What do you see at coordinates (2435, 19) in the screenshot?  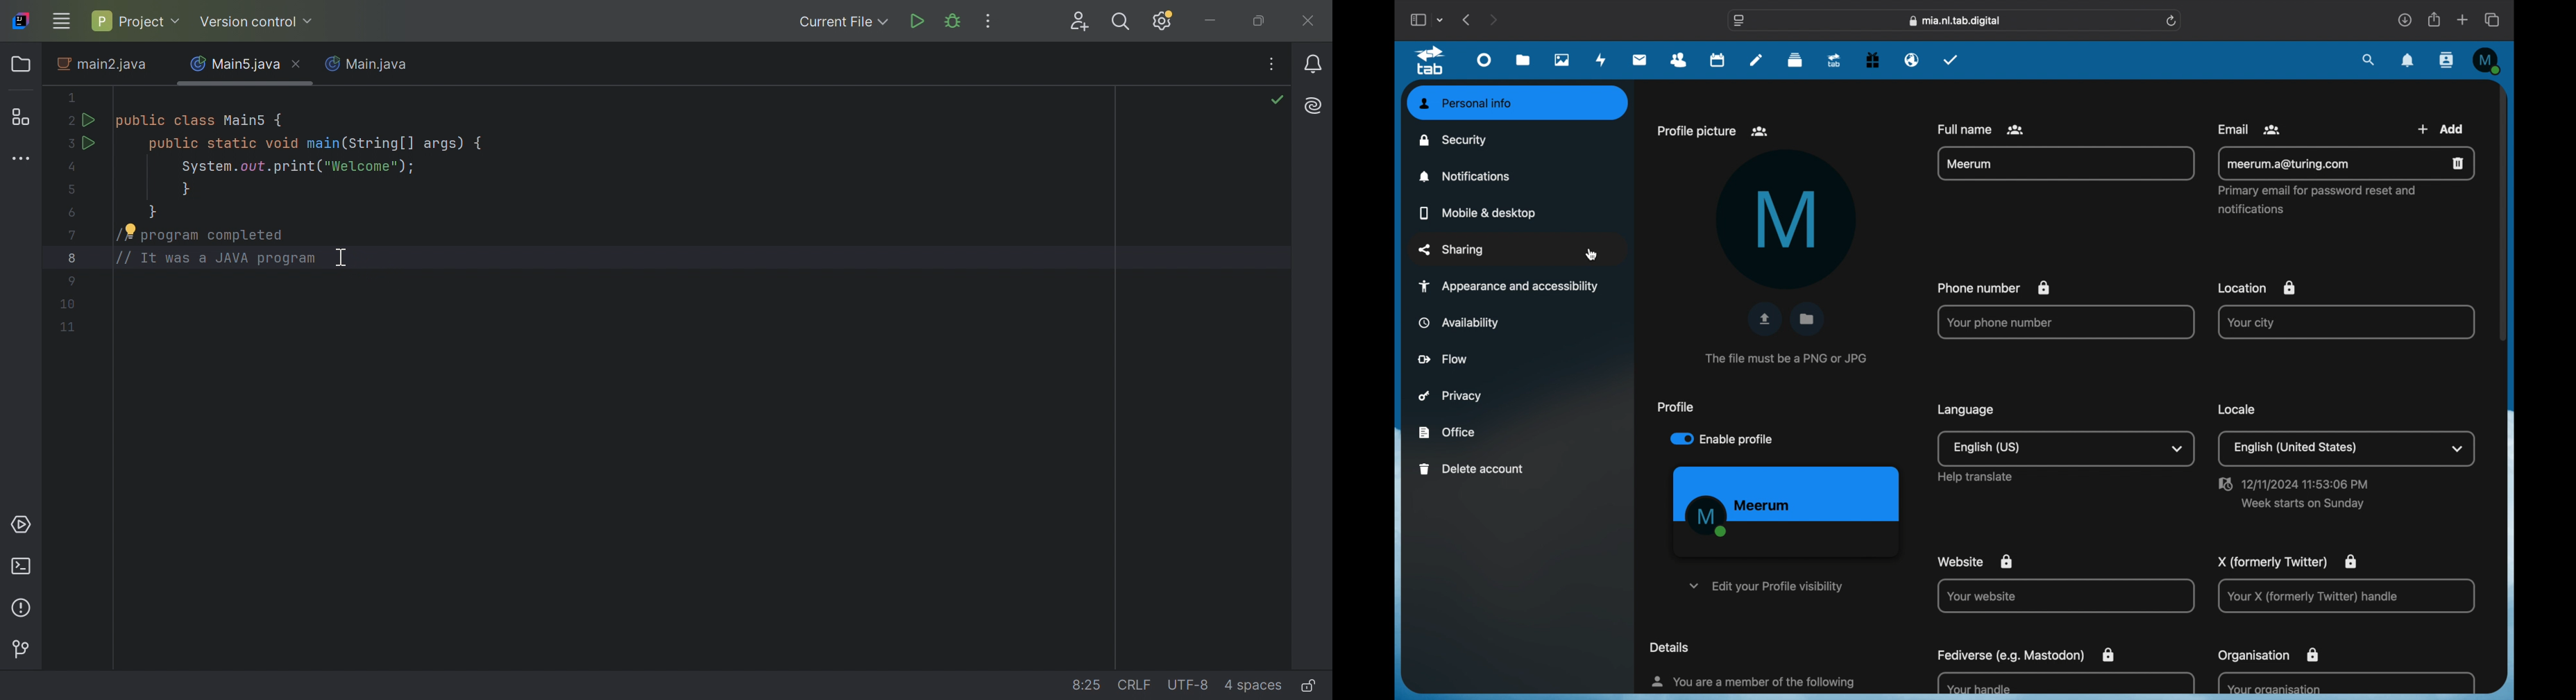 I see `share` at bounding box center [2435, 19].